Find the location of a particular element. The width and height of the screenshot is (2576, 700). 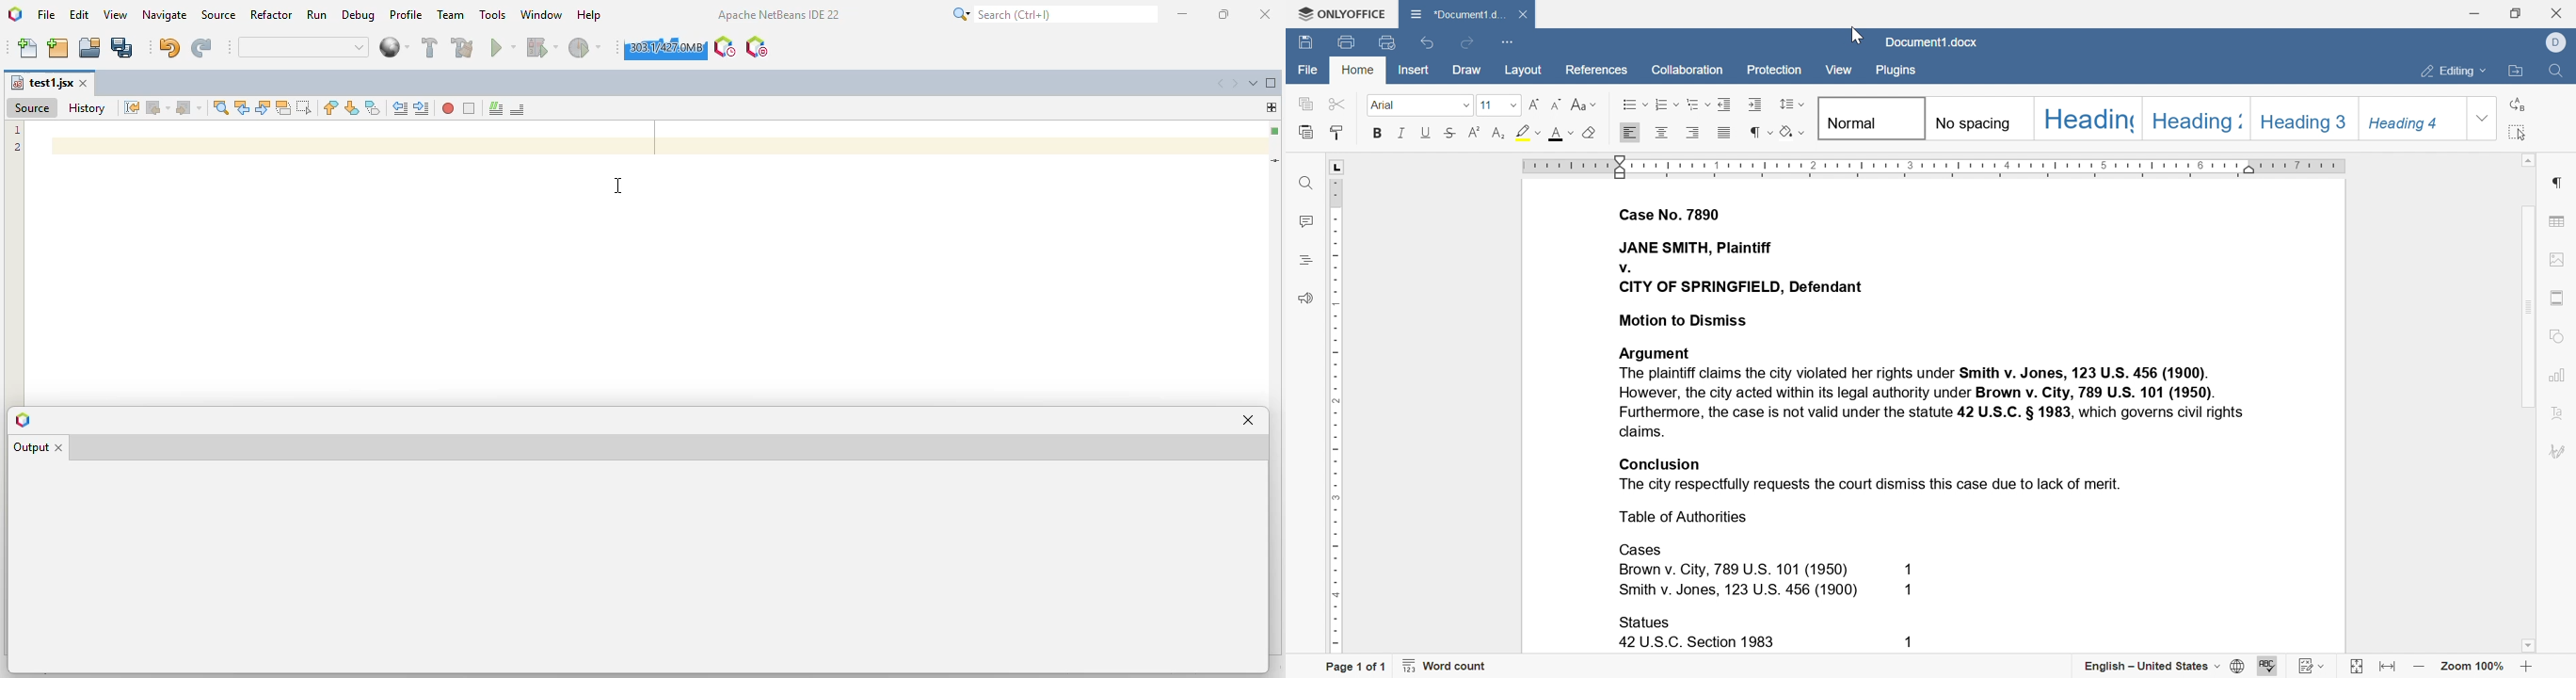

paragraph settings is located at coordinates (2557, 182).